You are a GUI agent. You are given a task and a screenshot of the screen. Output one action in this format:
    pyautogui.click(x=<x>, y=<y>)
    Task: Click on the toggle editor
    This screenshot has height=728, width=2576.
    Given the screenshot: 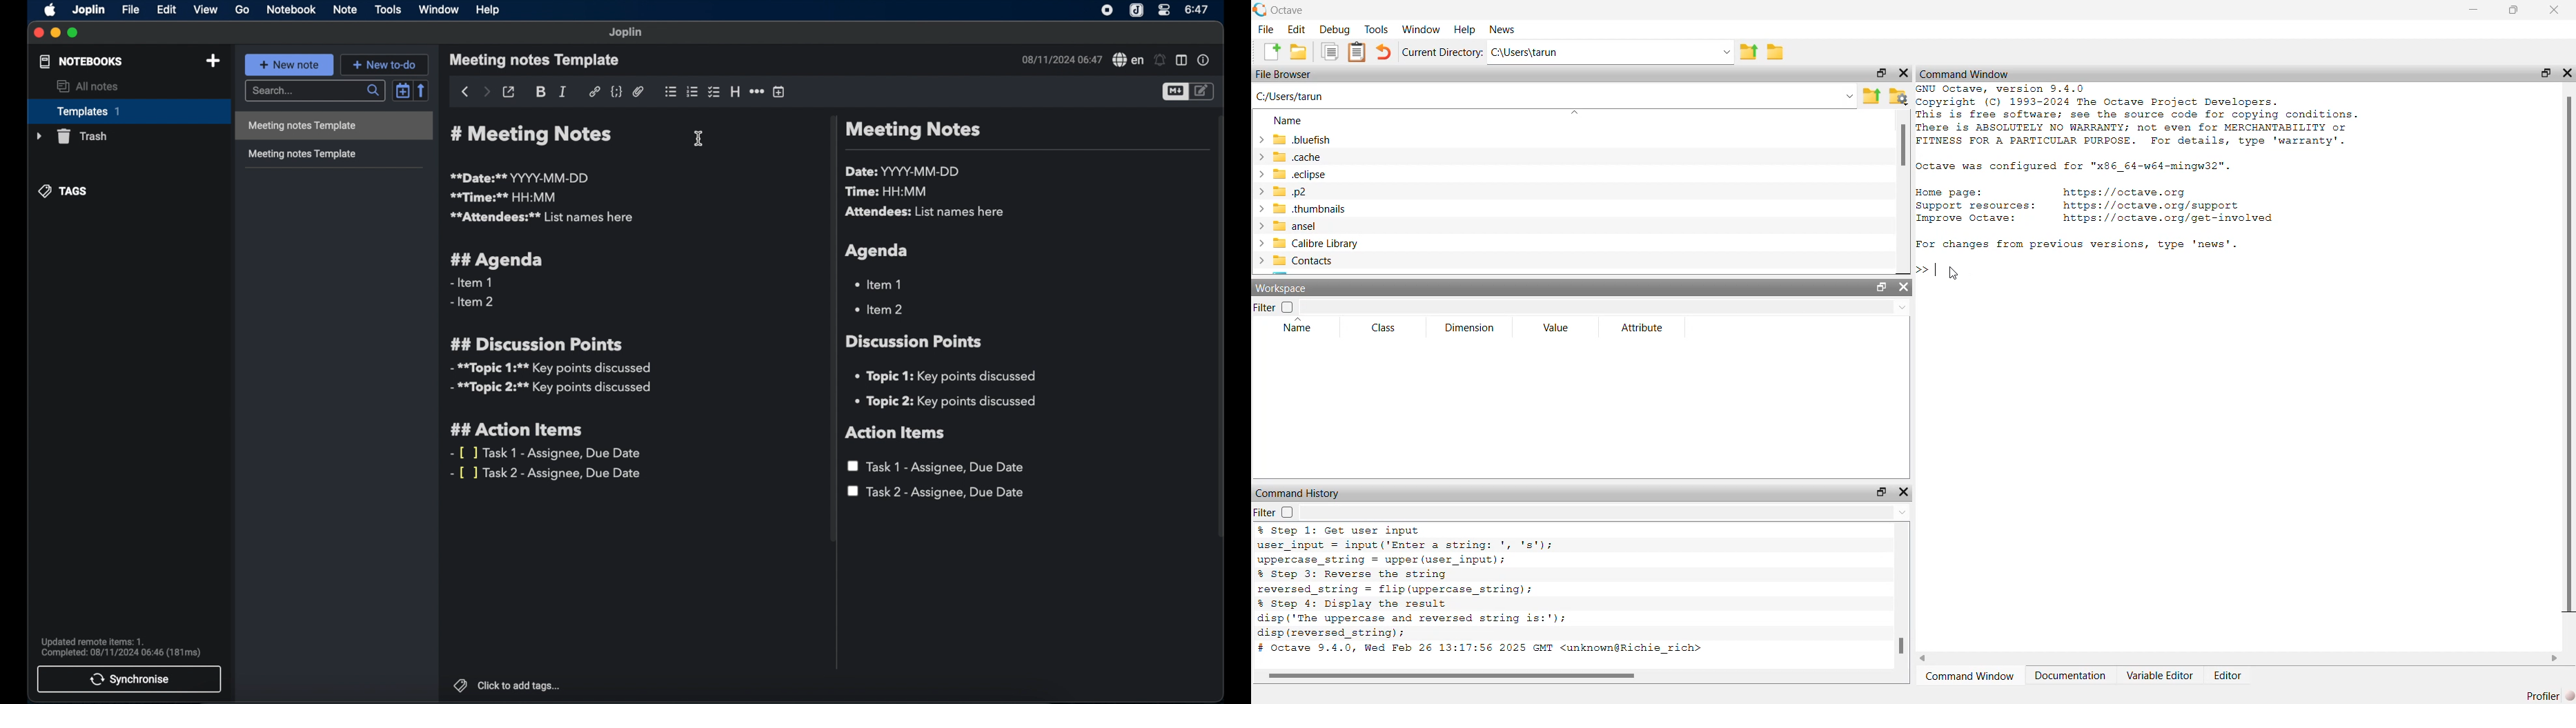 What is the action you would take?
    pyautogui.click(x=1173, y=93)
    